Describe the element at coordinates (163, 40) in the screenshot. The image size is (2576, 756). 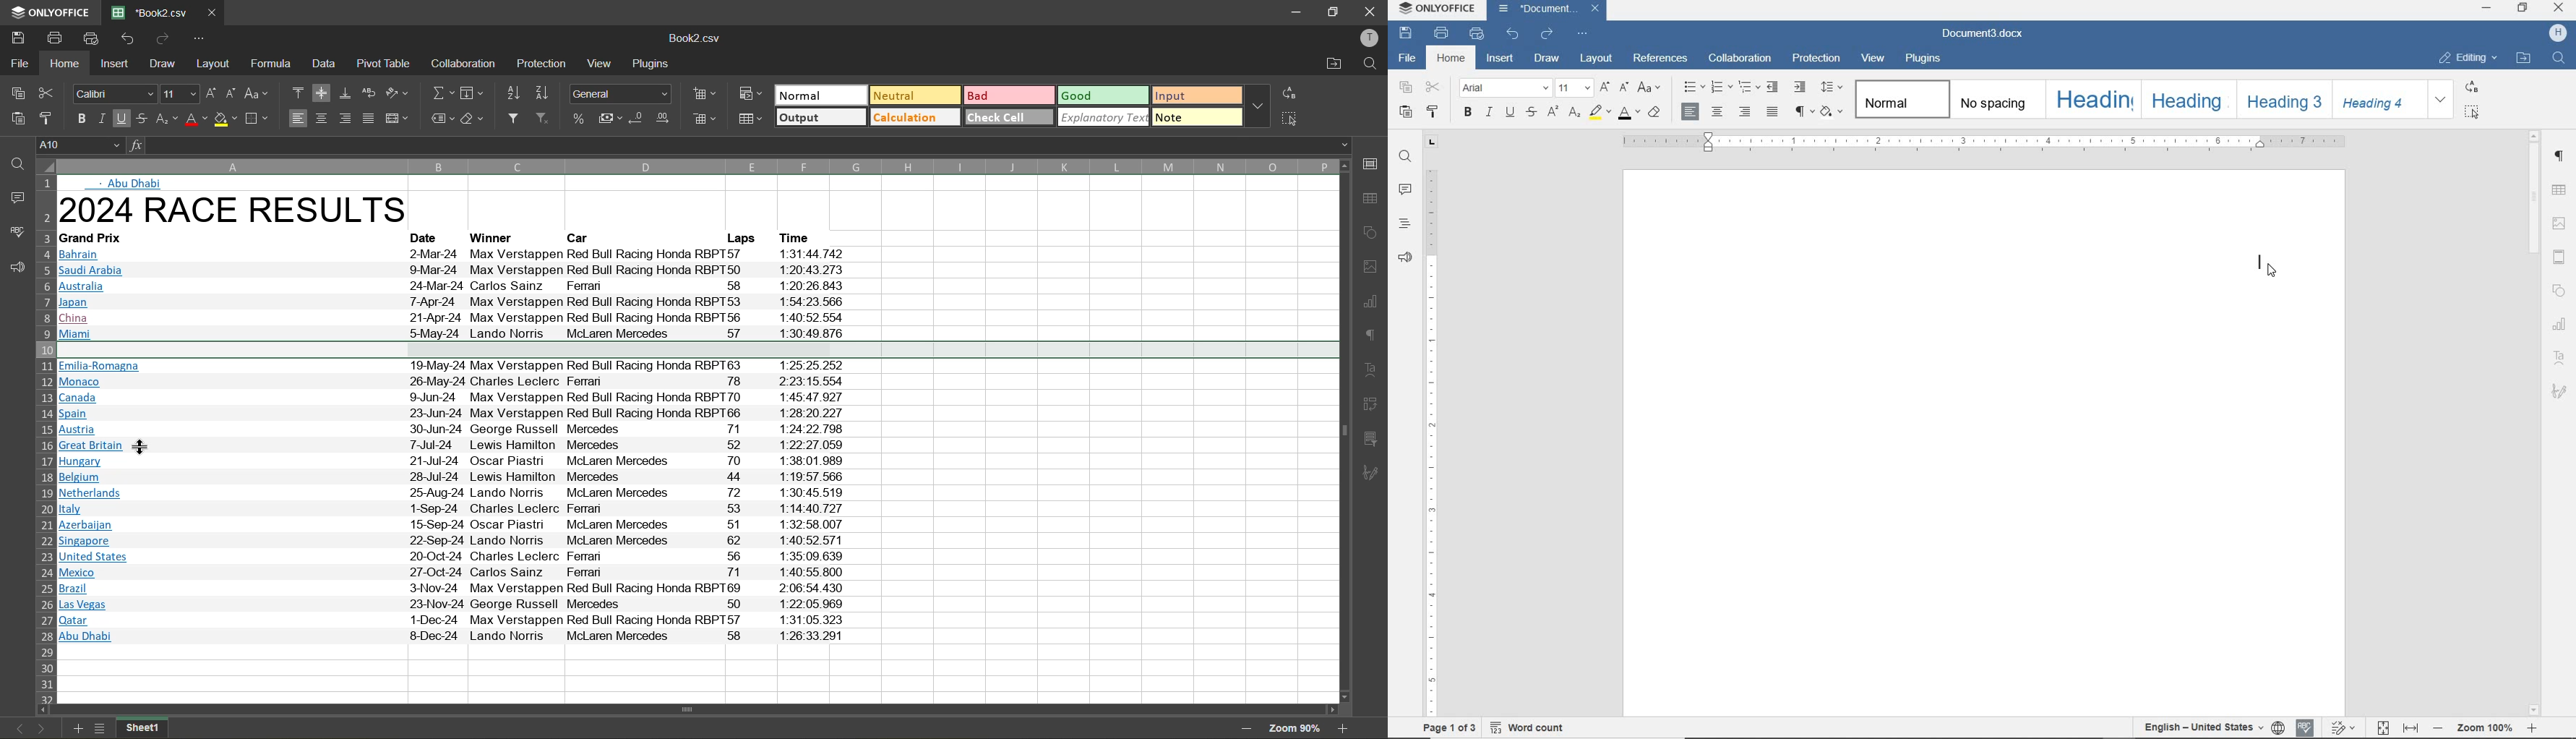
I see `redo` at that location.